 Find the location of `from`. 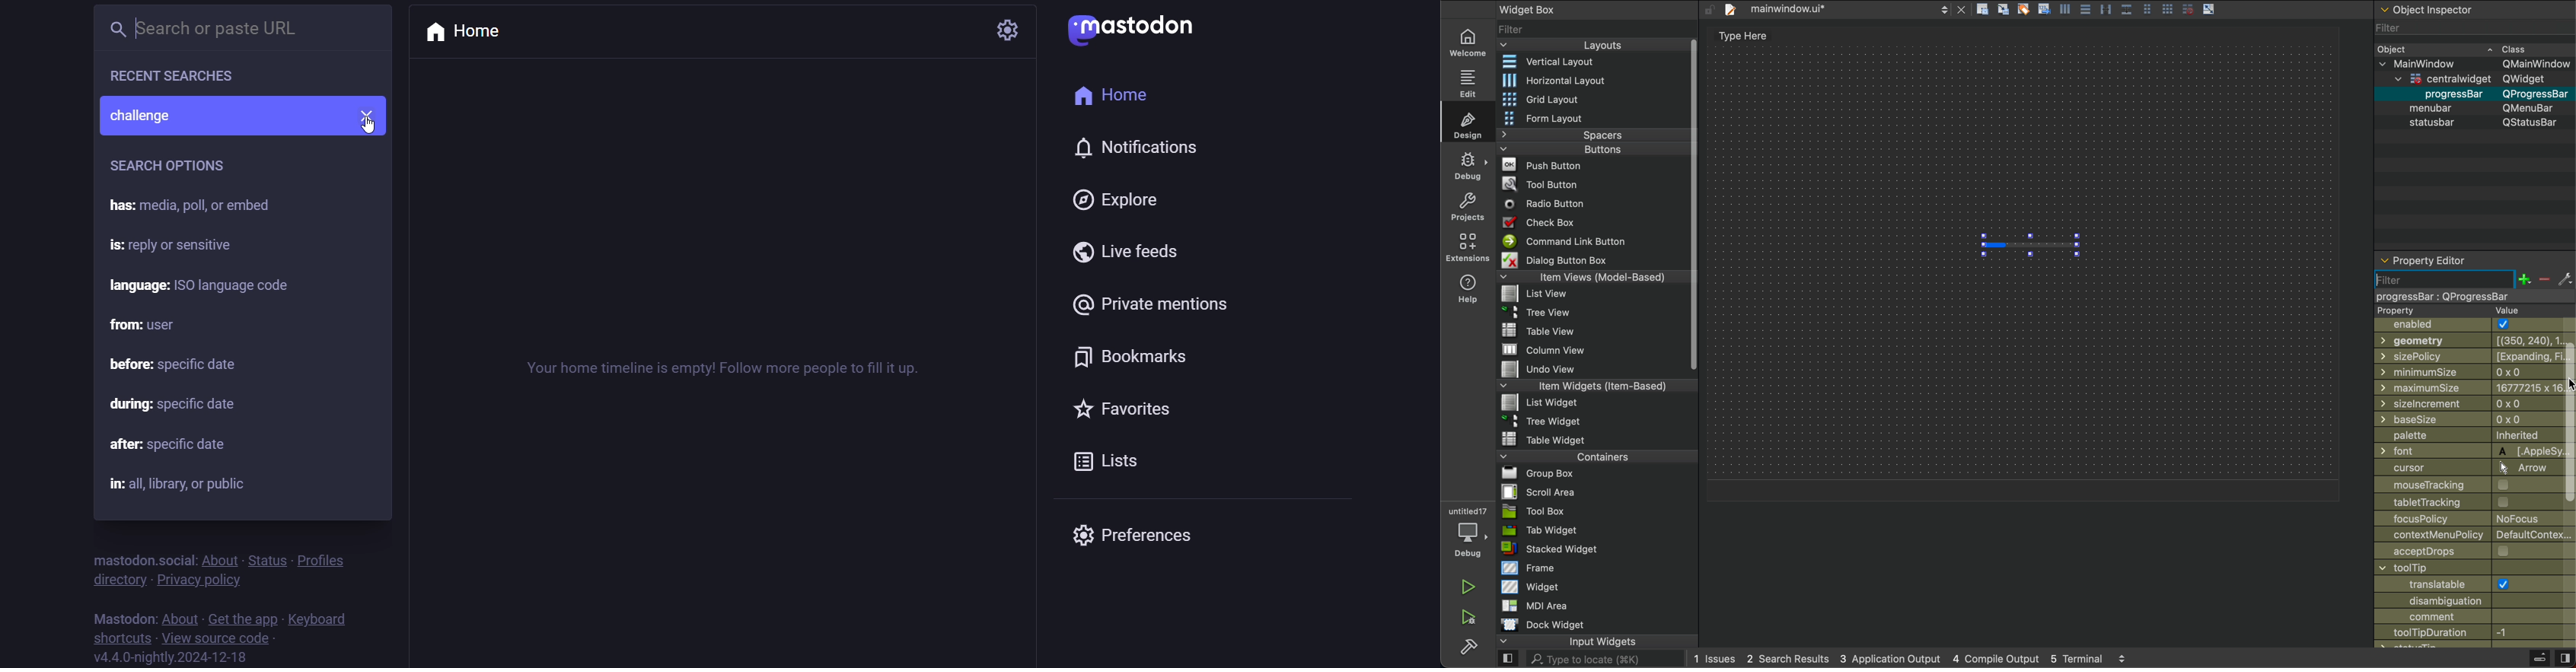

from is located at coordinates (148, 325).